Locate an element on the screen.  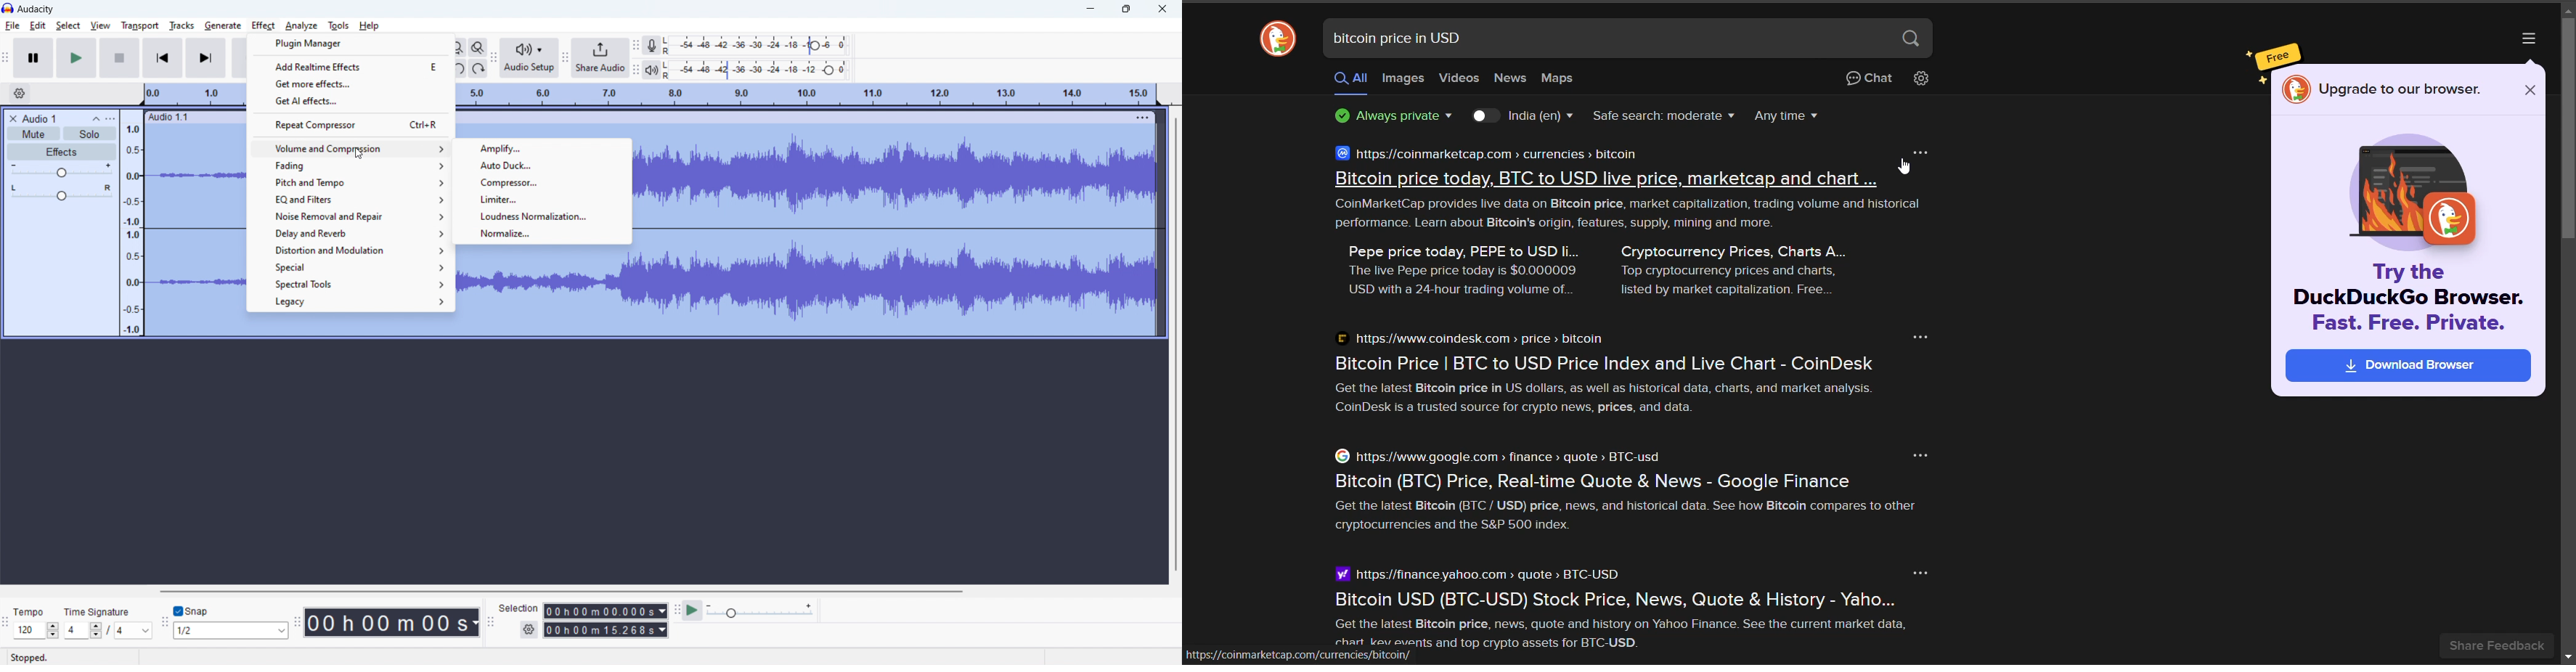
spectral tools is located at coordinates (349, 283).